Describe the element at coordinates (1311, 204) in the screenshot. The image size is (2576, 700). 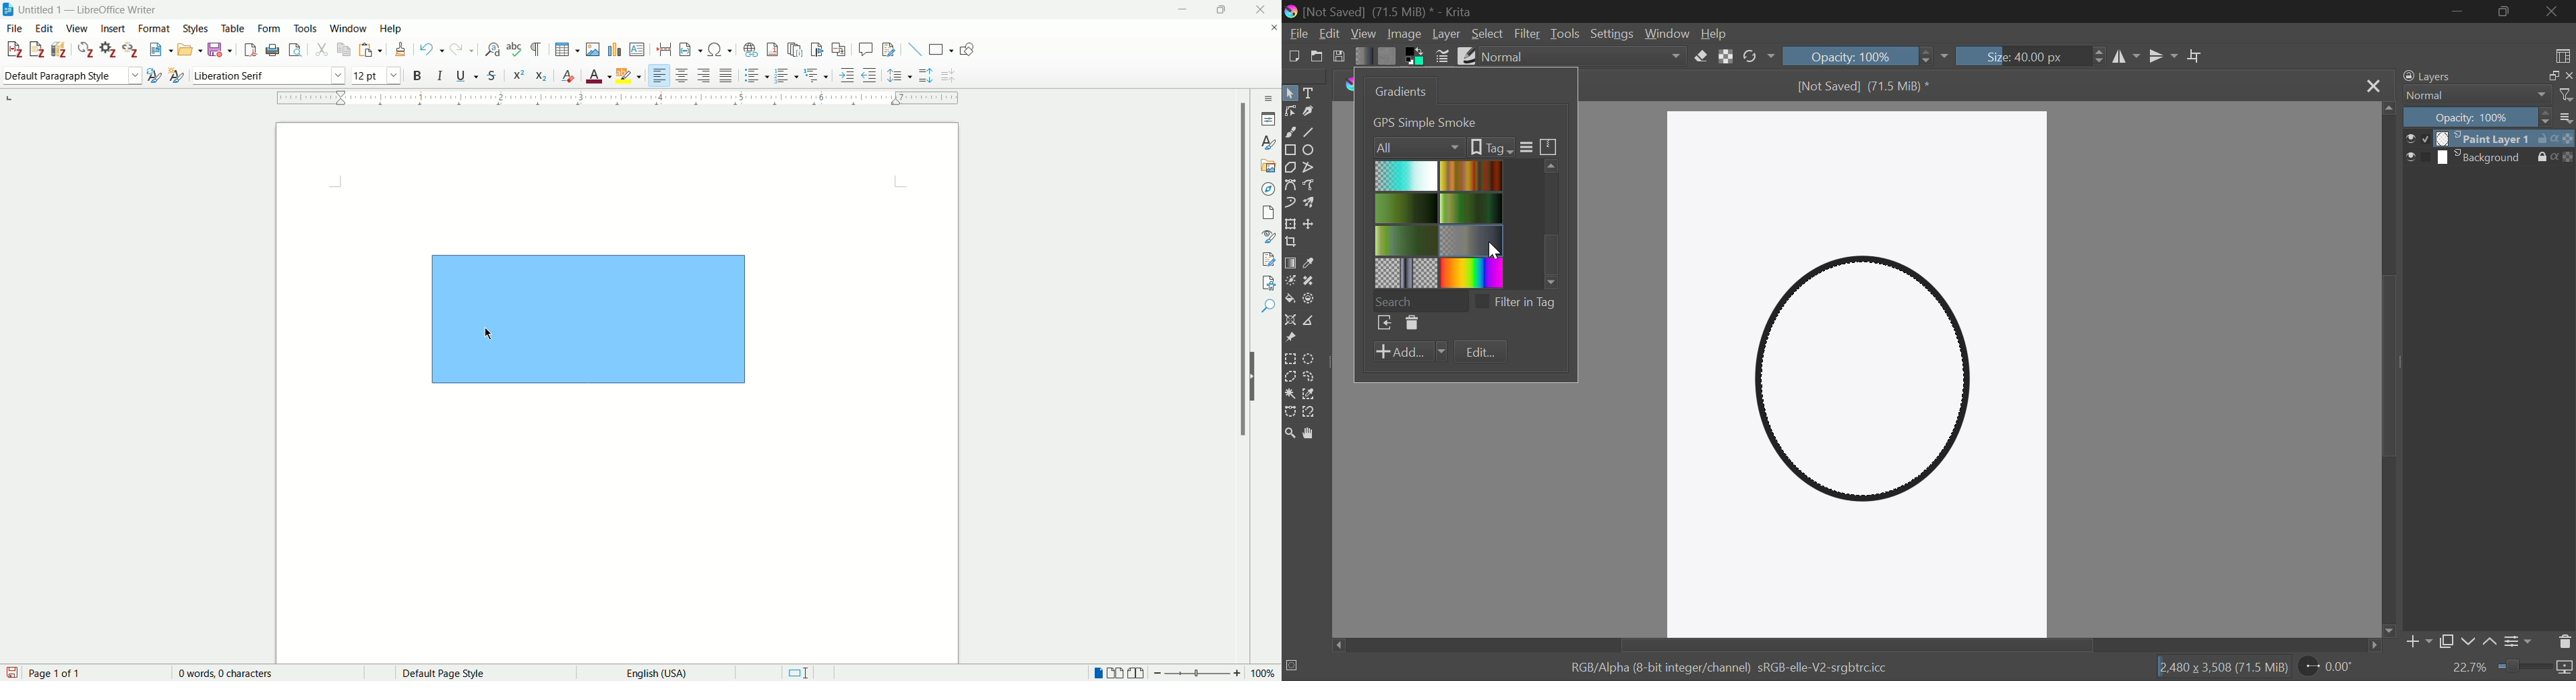
I see `Multibrush` at that location.